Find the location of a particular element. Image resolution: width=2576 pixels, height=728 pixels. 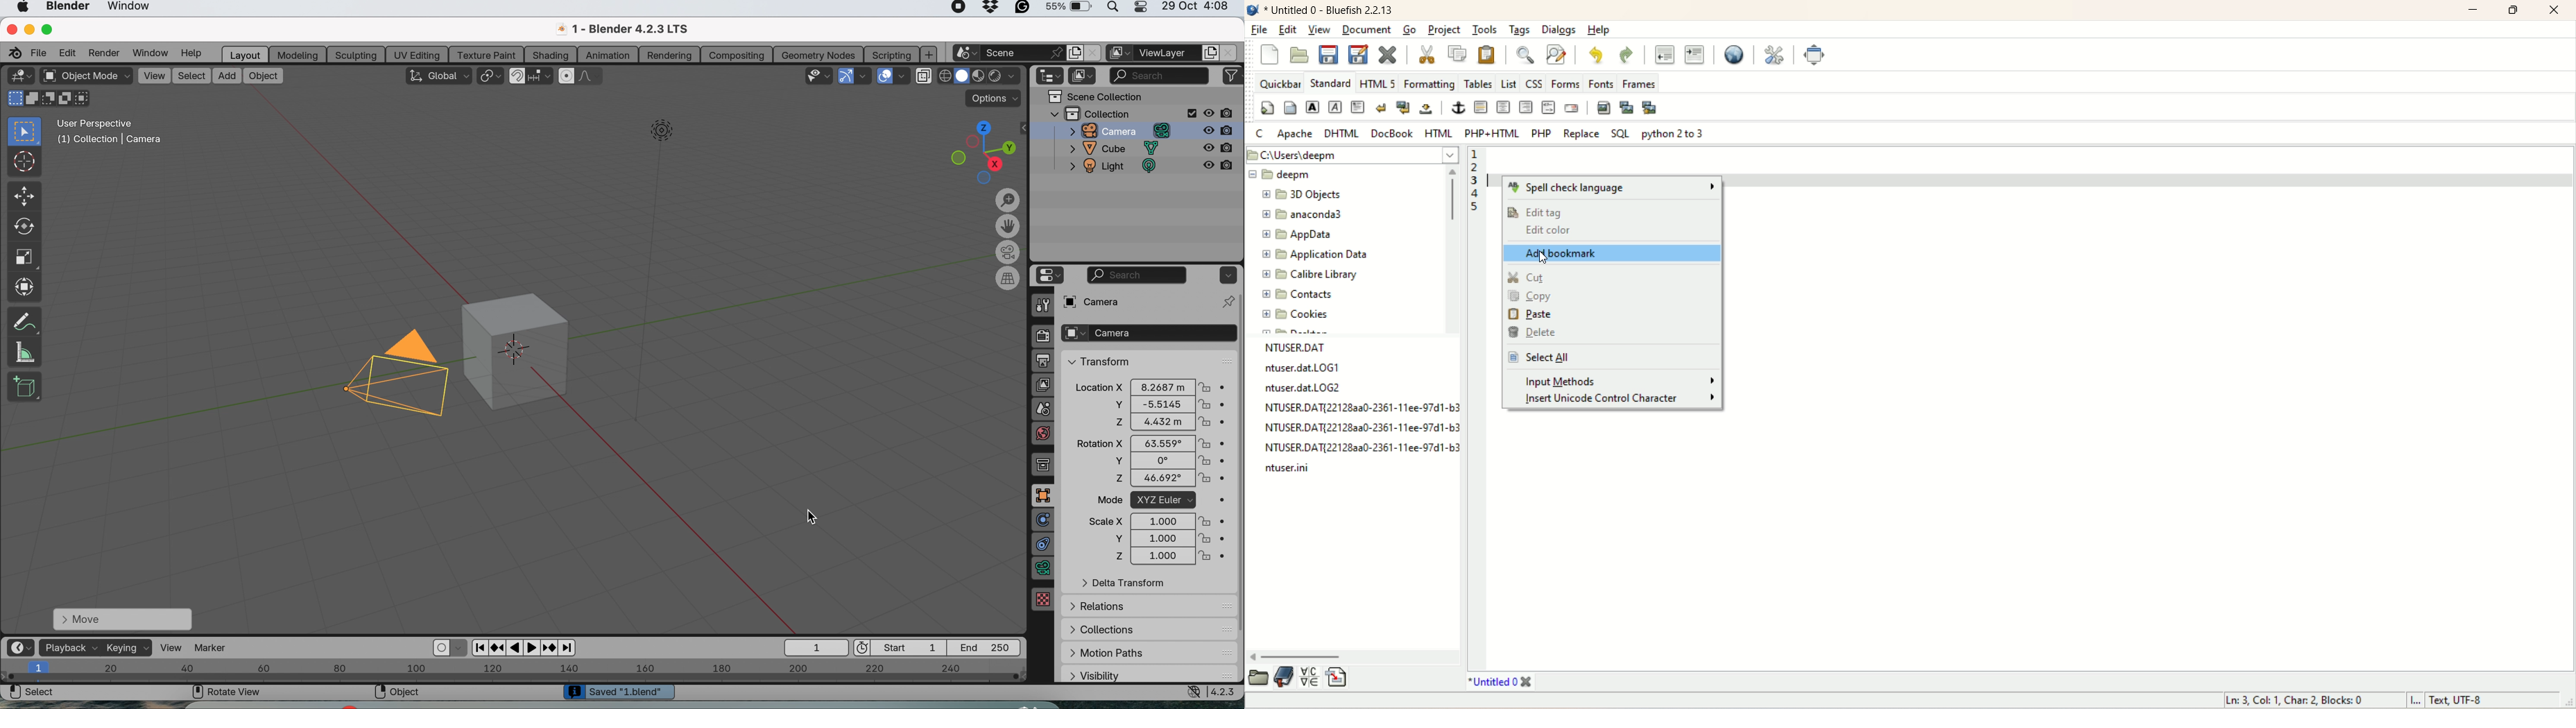

edit is located at coordinates (1287, 30).